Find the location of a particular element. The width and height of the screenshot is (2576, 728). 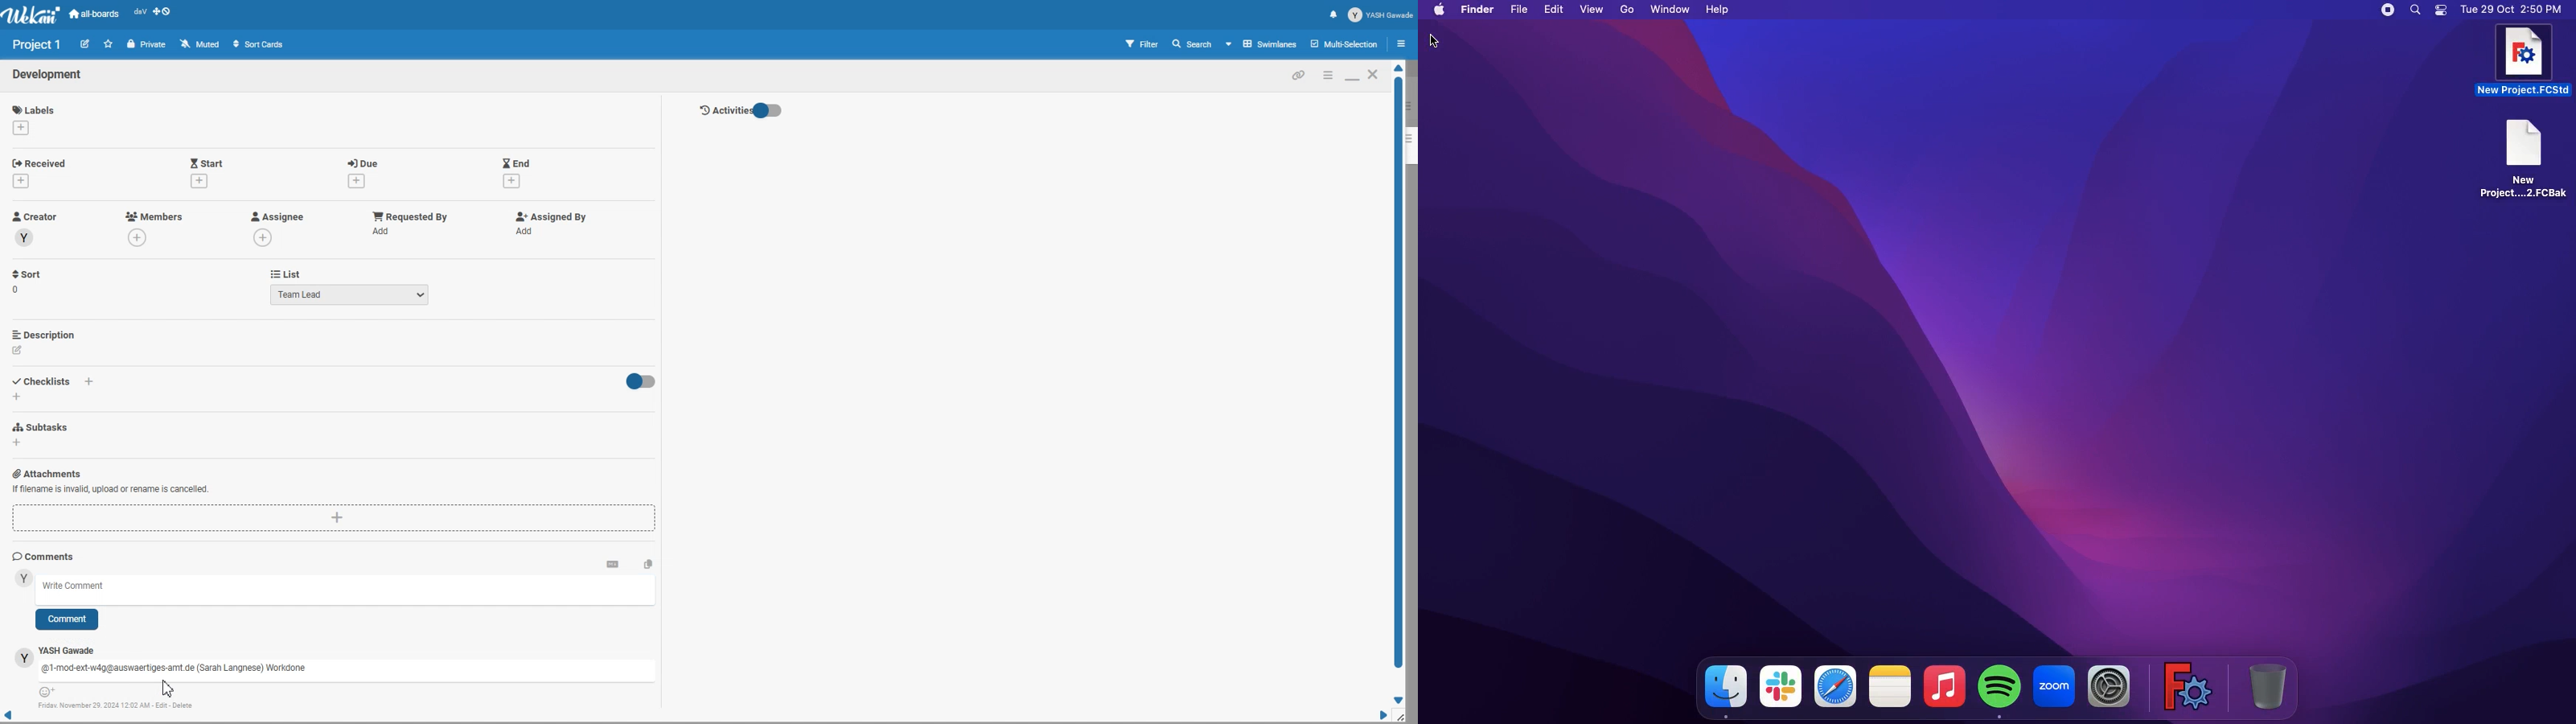

Muted is located at coordinates (201, 44).